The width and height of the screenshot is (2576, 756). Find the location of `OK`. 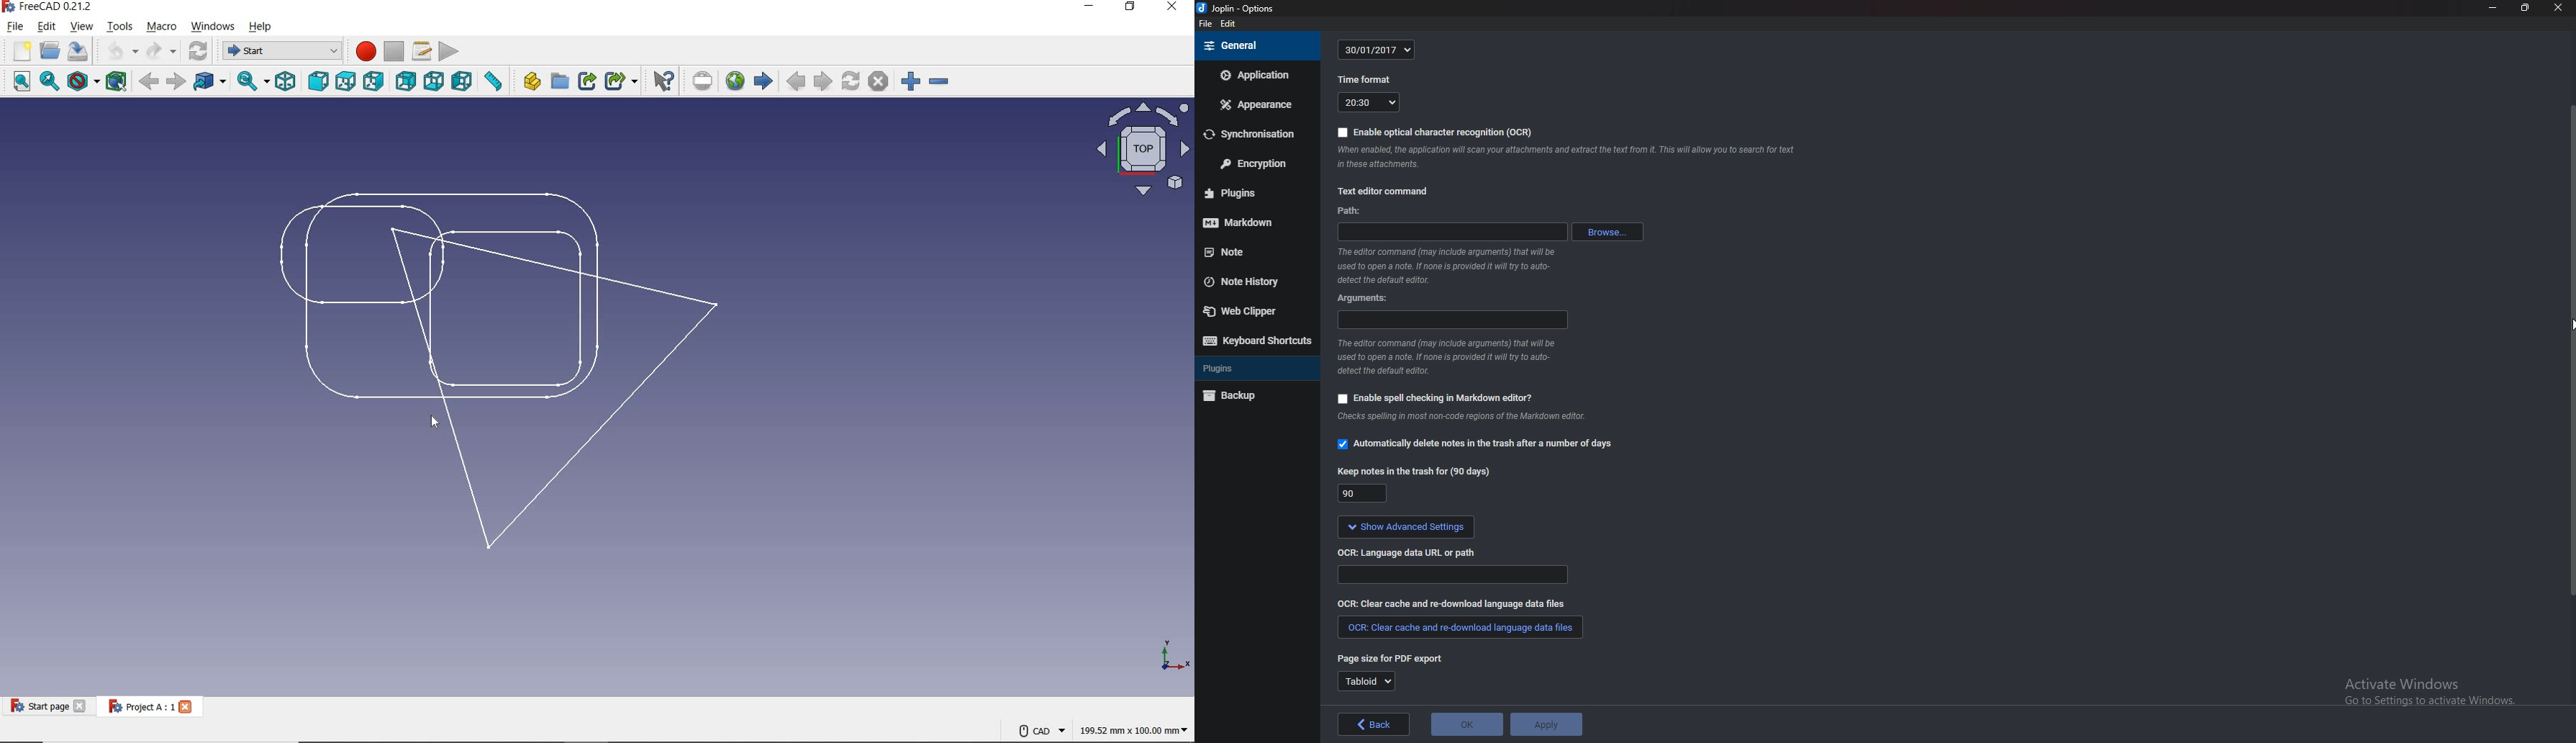

OK is located at coordinates (1467, 724).